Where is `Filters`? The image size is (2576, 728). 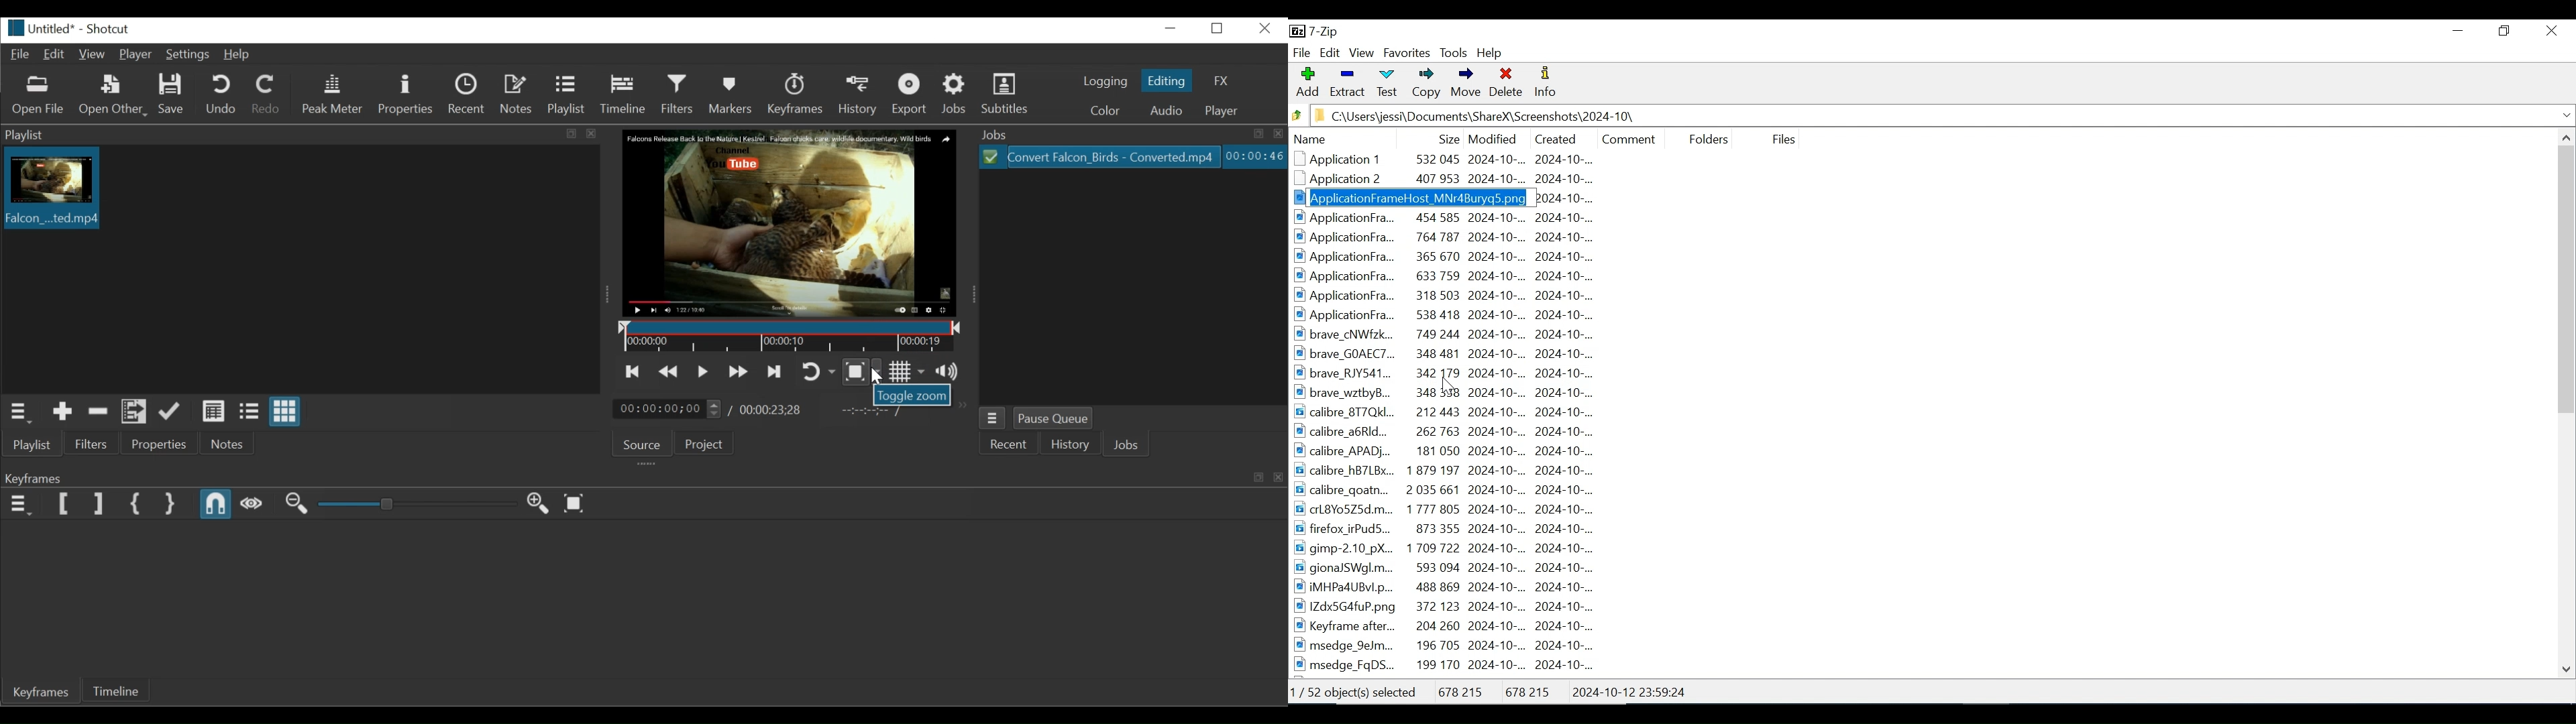 Filters is located at coordinates (680, 94).